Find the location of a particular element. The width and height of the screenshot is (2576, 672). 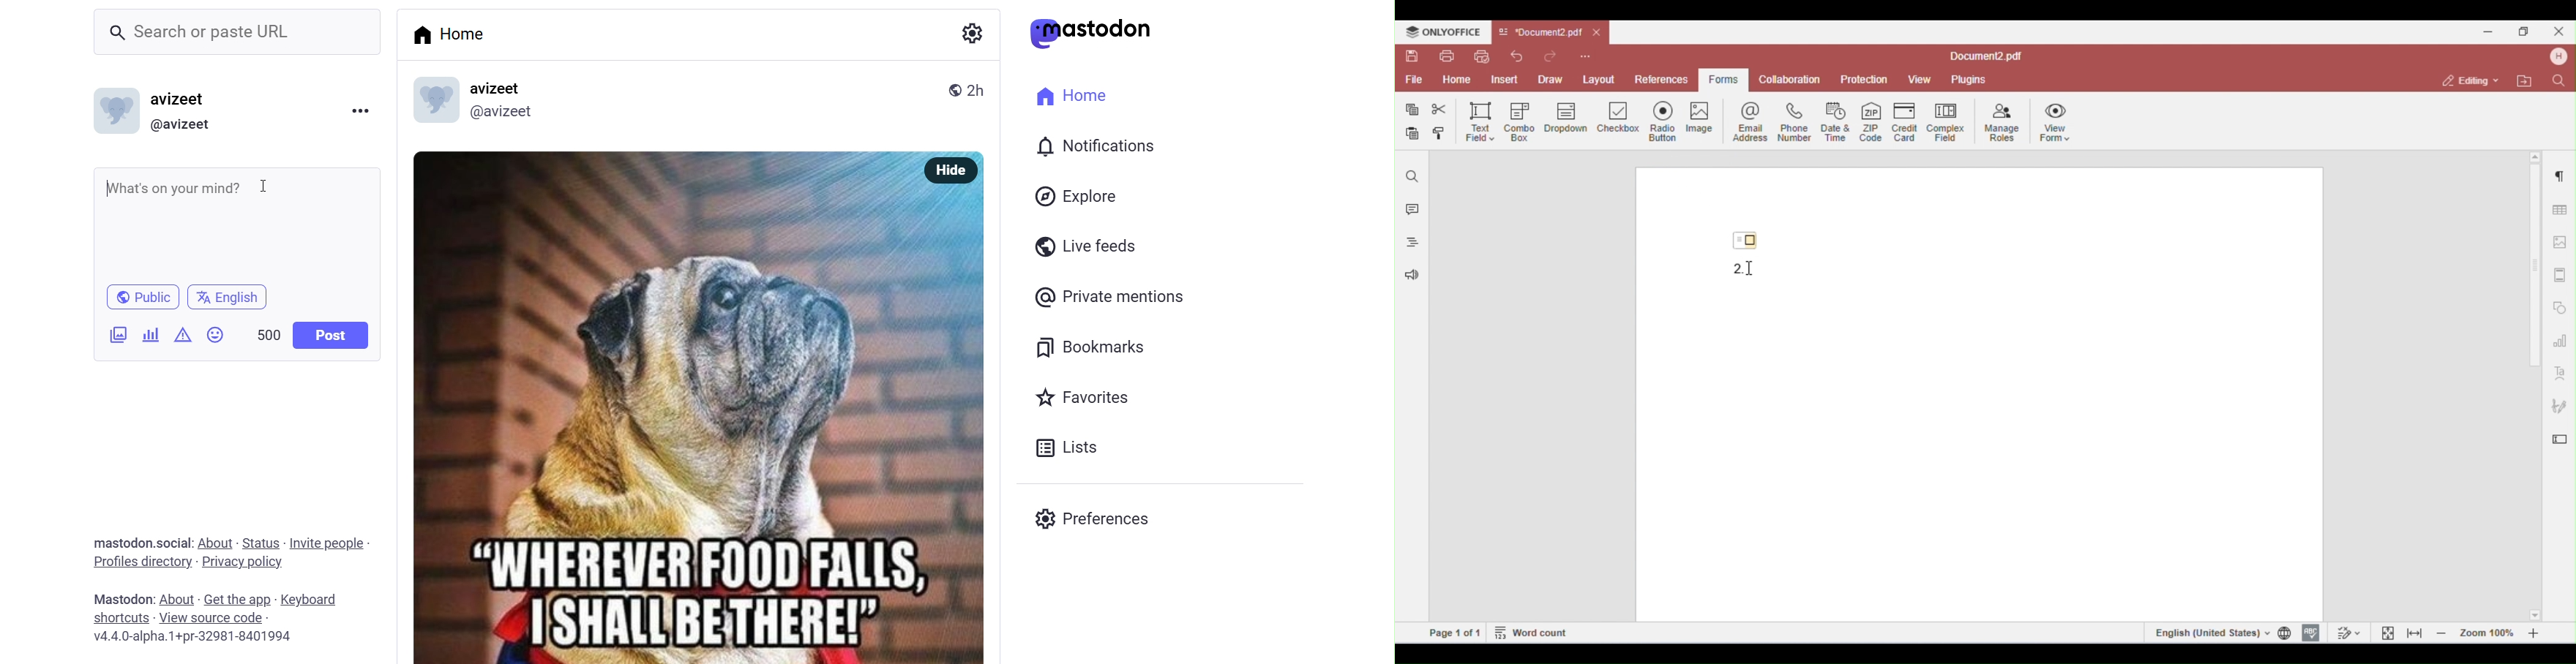

“WHEREVER' FOOD FALLS,7 | SHALLI BE THERE! is located at coordinates (687, 424).